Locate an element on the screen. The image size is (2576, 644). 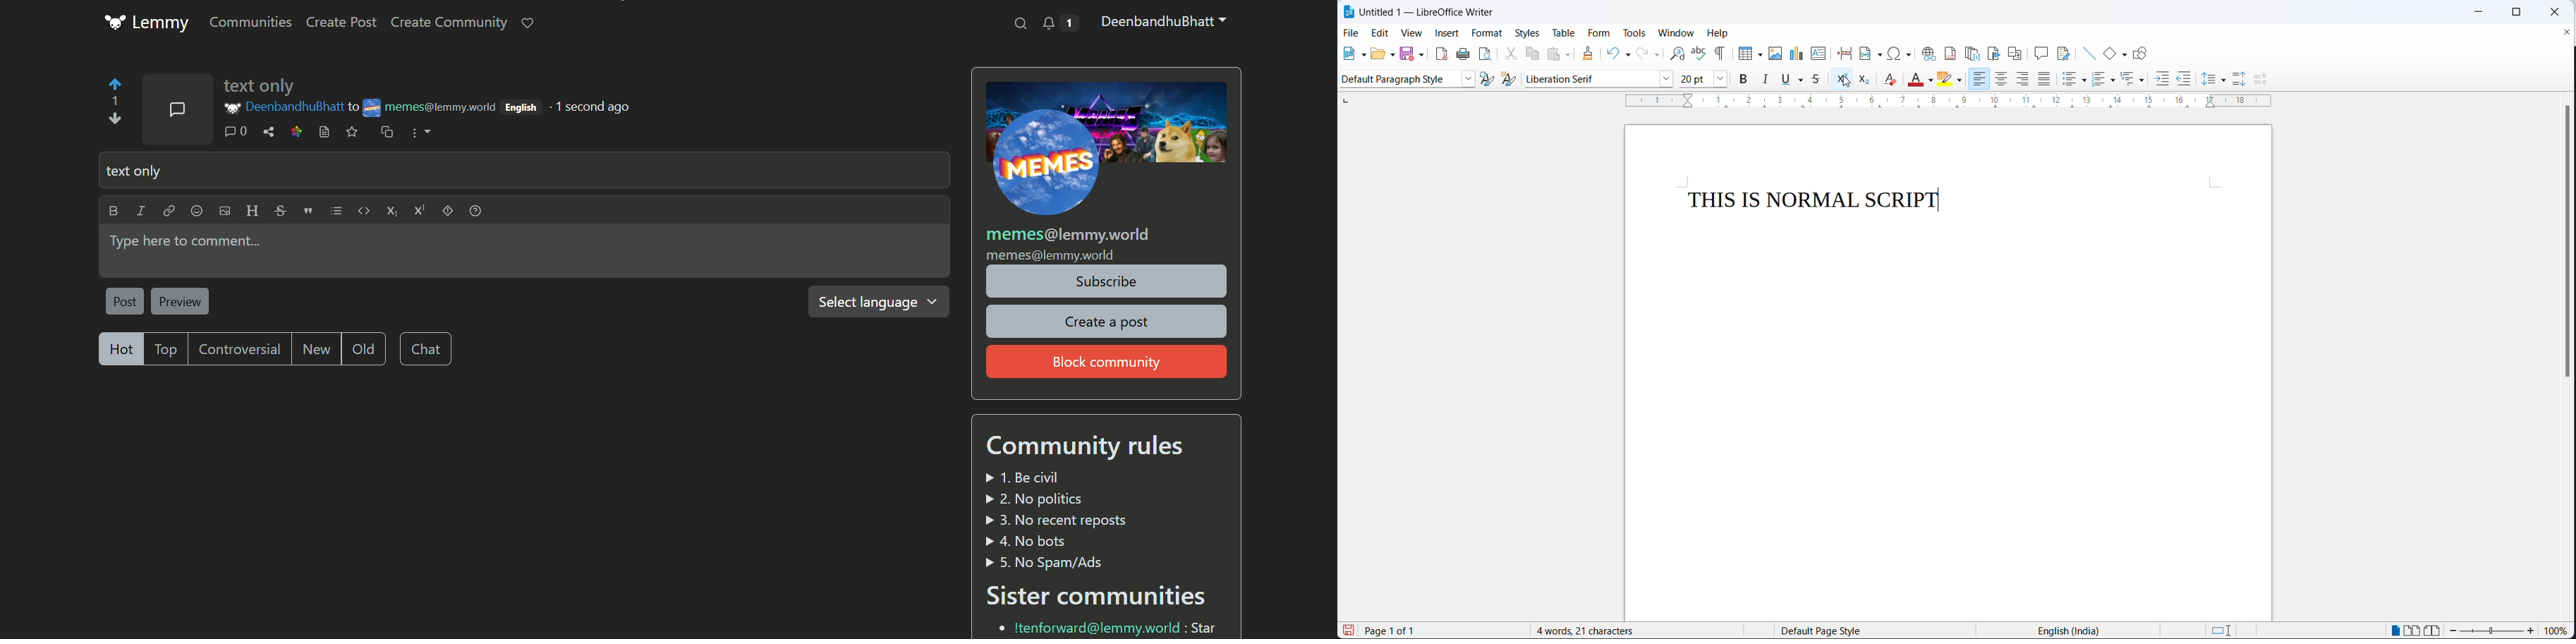
paragraph style is located at coordinates (1398, 79).